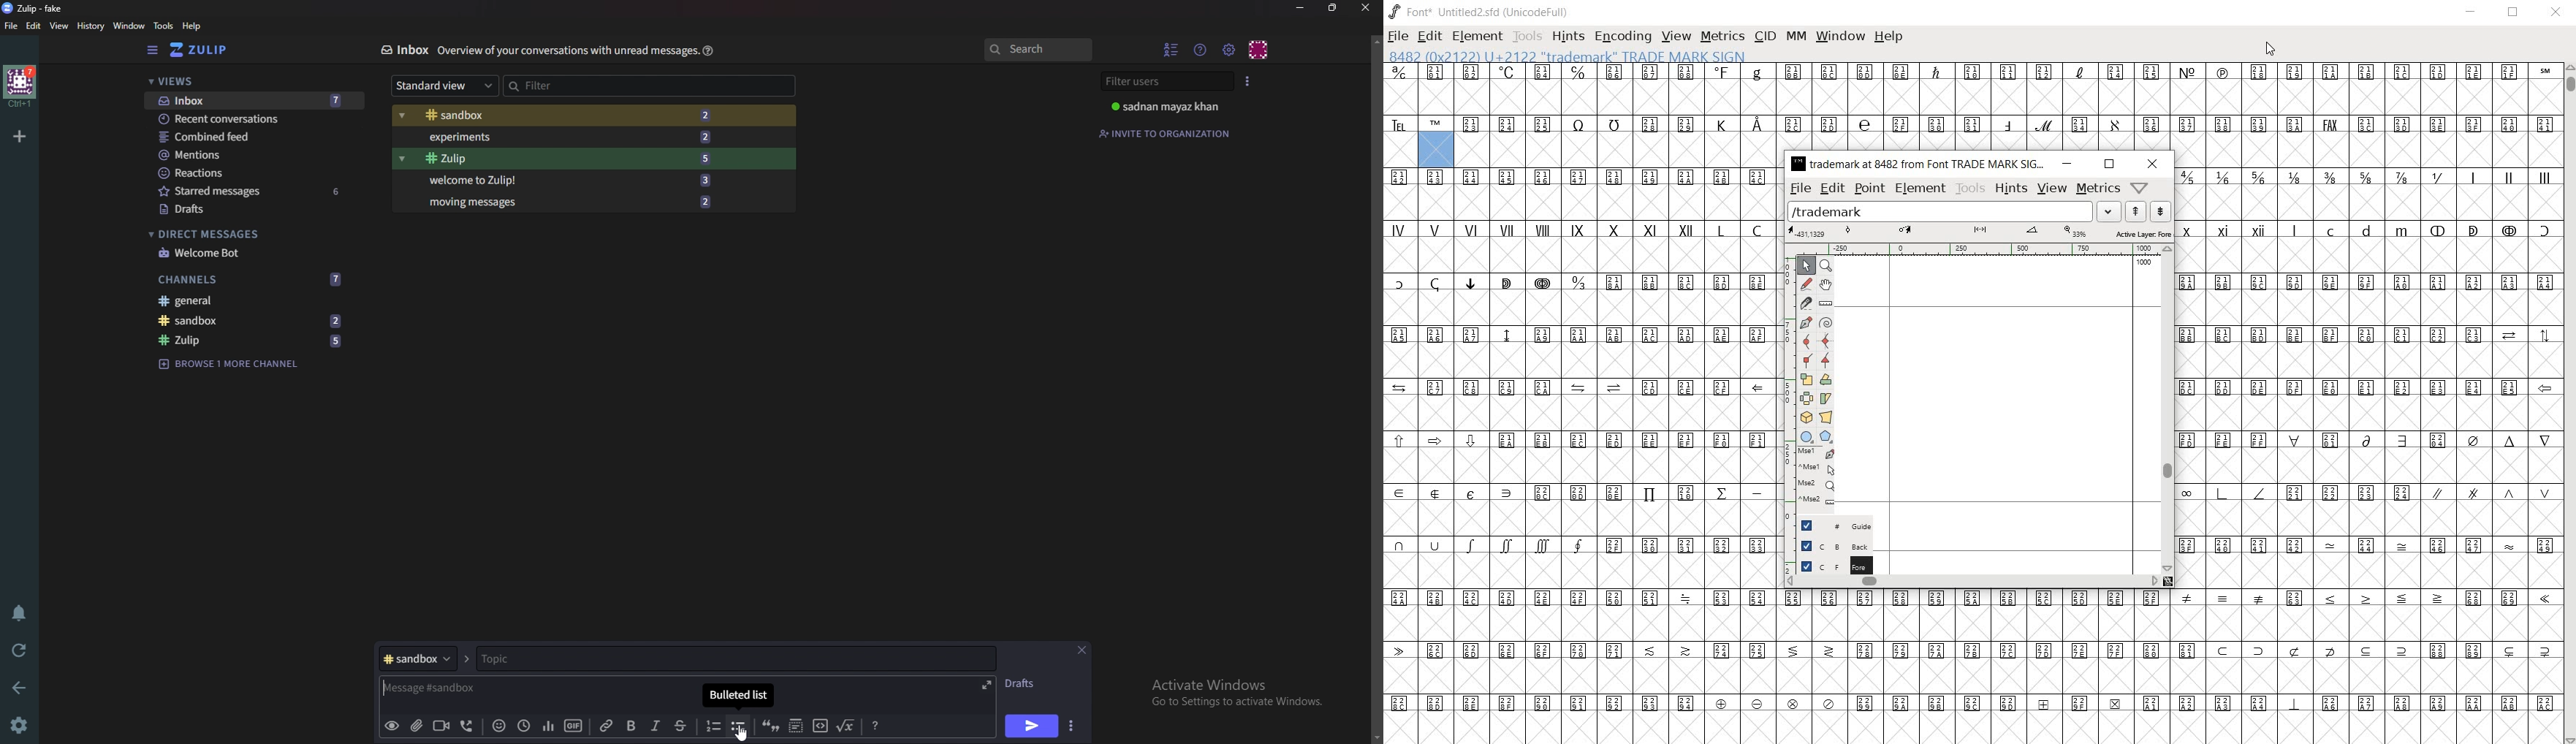 The width and height of the screenshot is (2576, 756). I want to click on code, so click(820, 725).